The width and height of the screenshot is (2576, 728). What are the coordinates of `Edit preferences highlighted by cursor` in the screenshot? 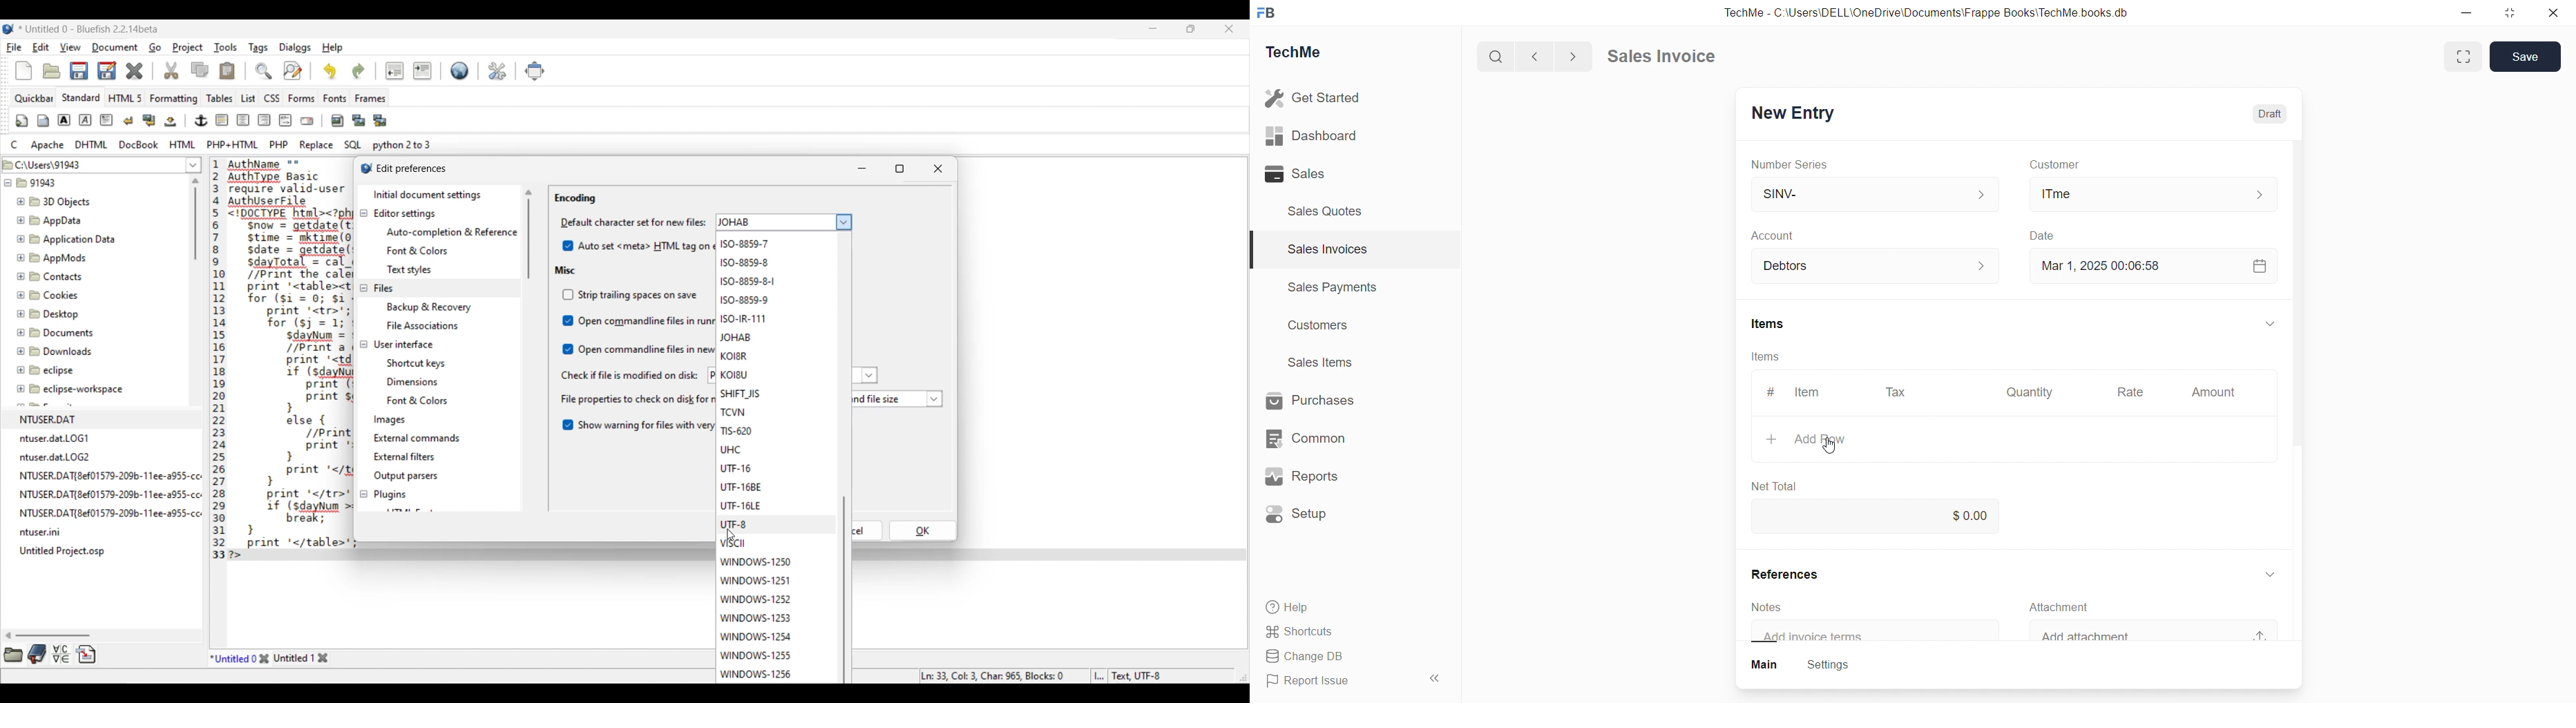 It's located at (498, 71).